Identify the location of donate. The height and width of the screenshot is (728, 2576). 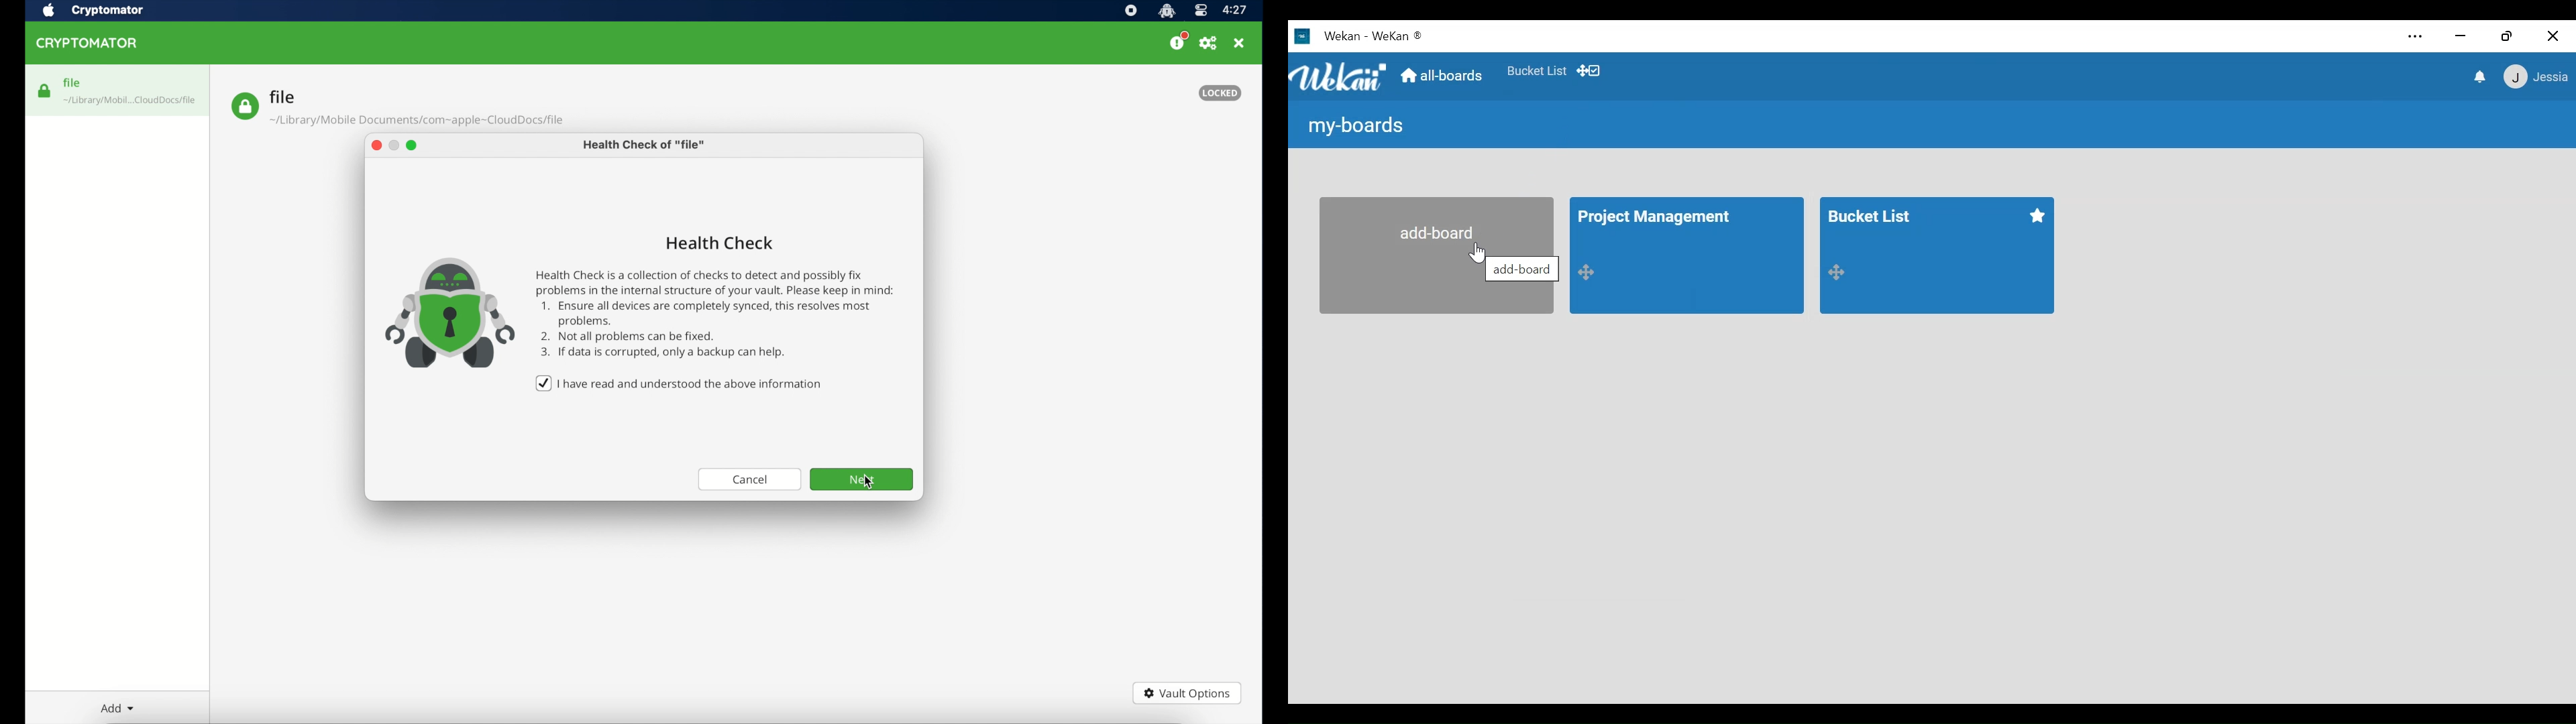
(1178, 42).